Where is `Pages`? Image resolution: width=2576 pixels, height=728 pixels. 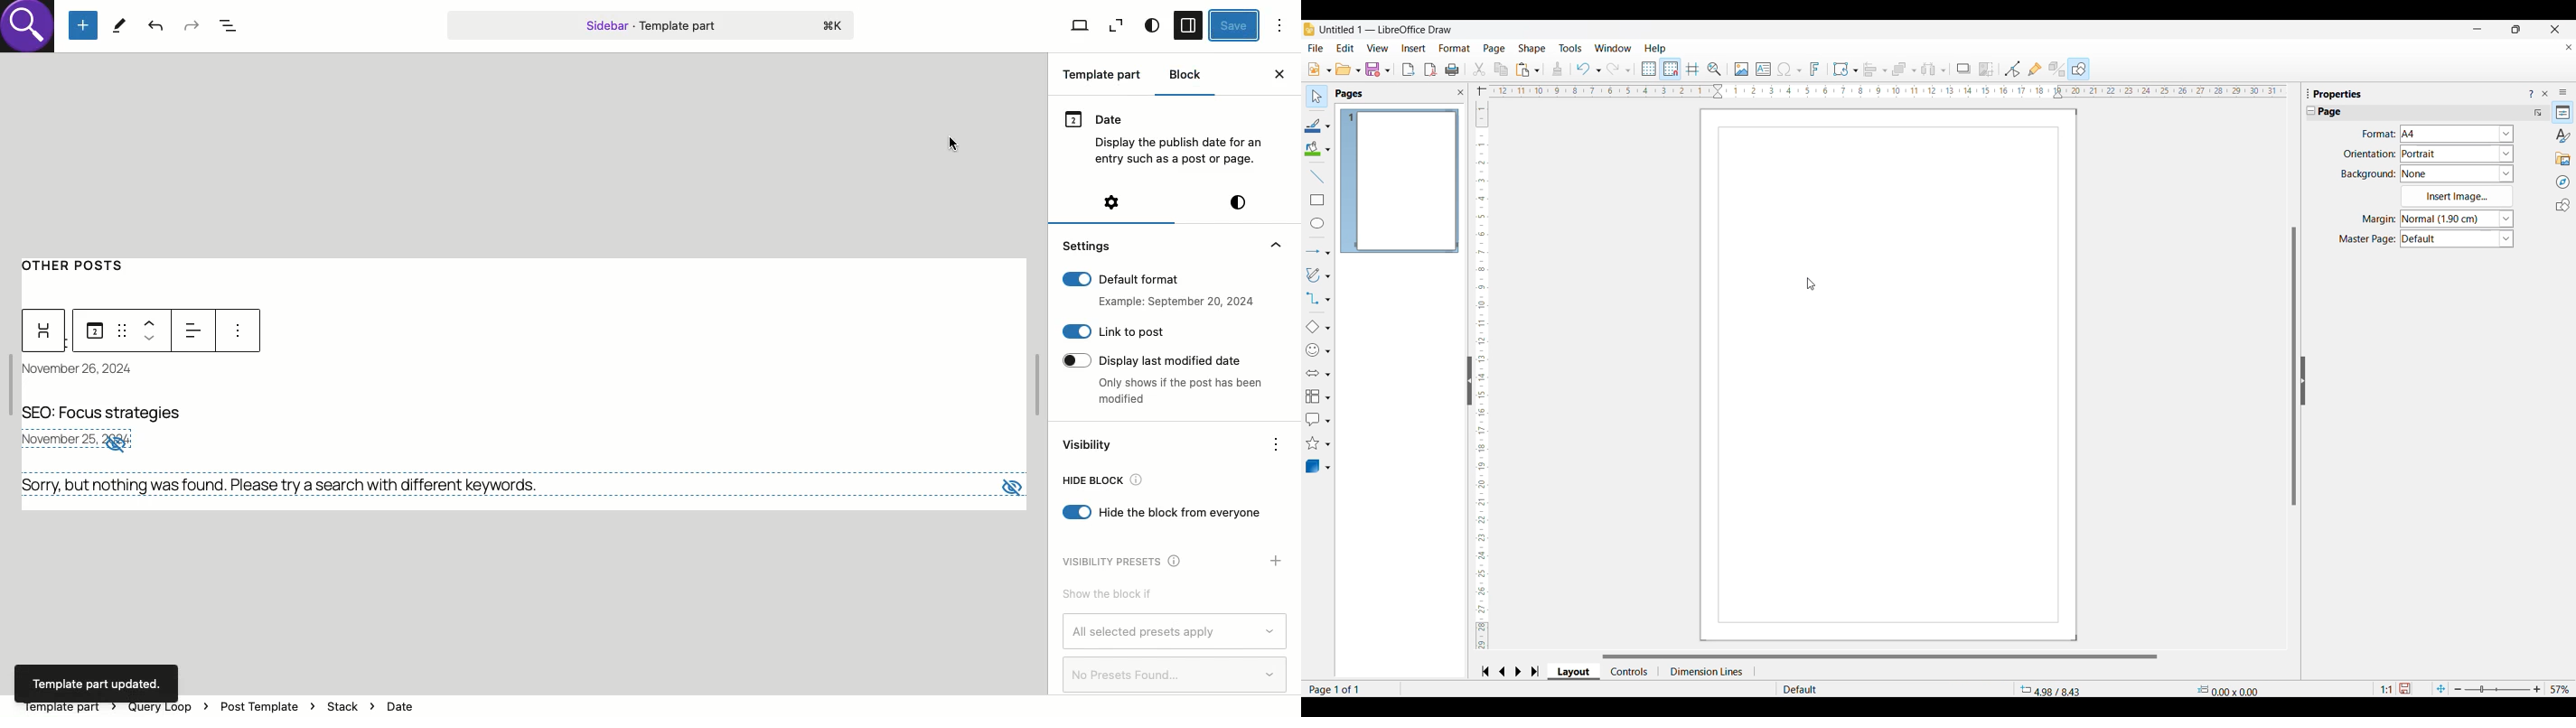
Pages is located at coordinates (1350, 94).